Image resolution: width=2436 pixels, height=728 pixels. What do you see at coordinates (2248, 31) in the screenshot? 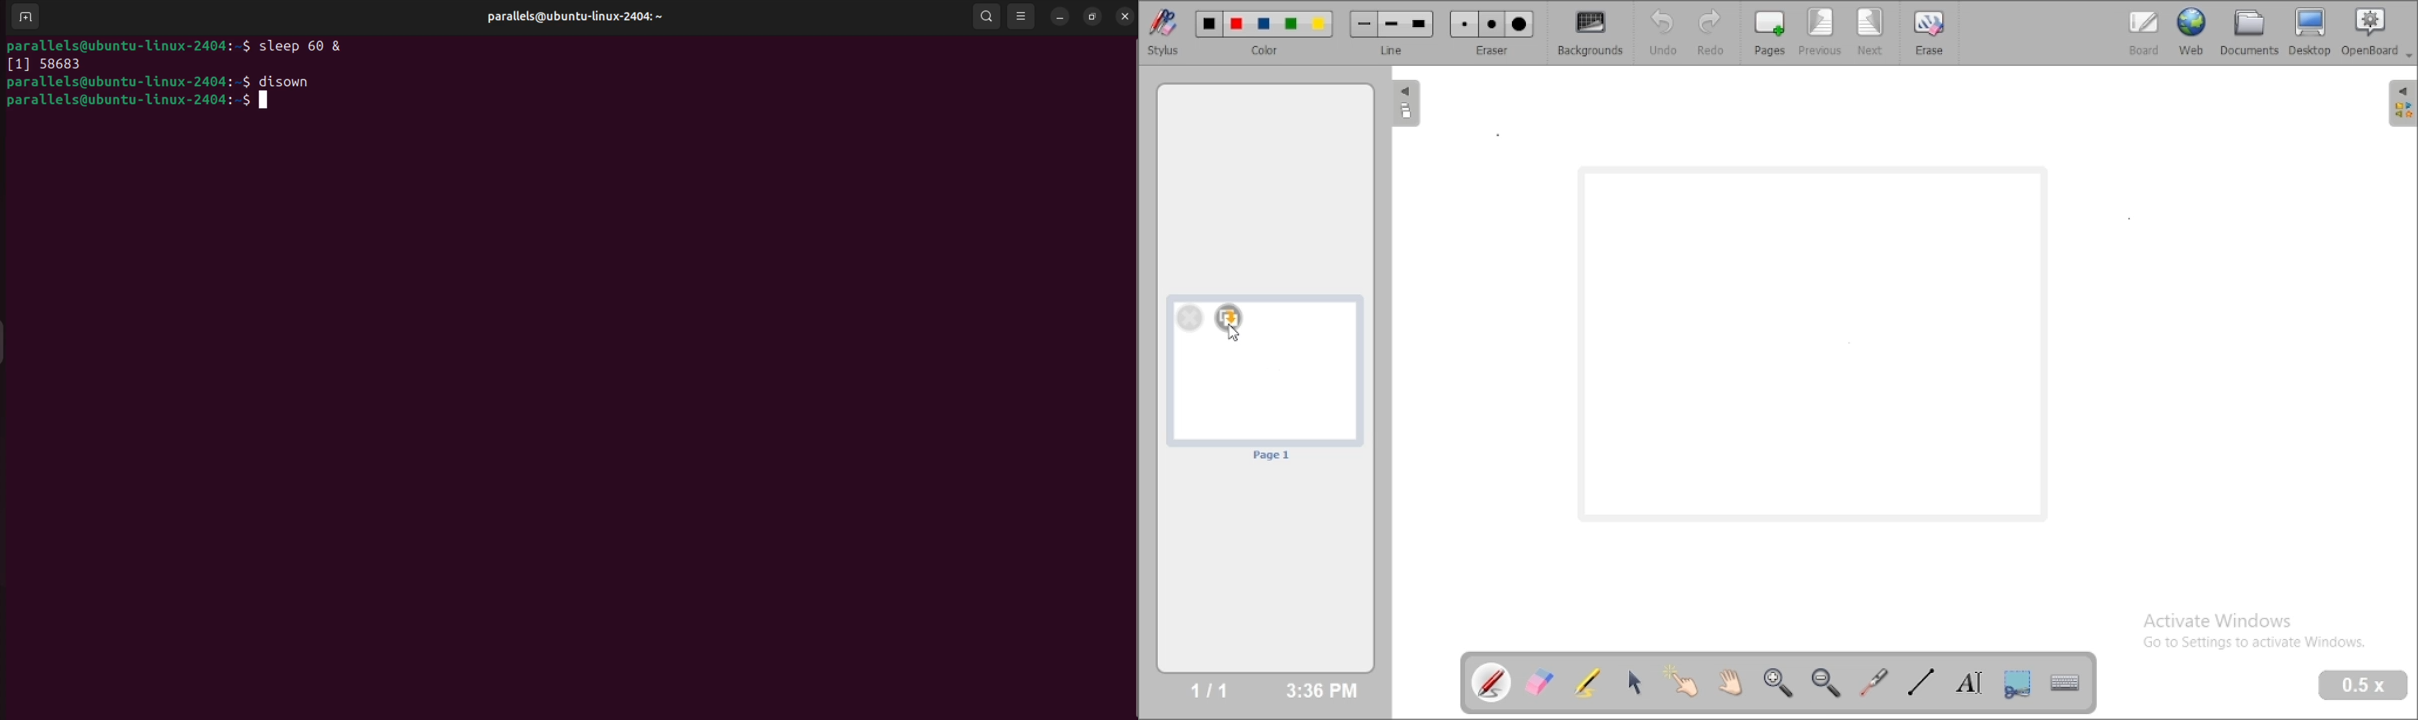
I see `documents` at bounding box center [2248, 31].